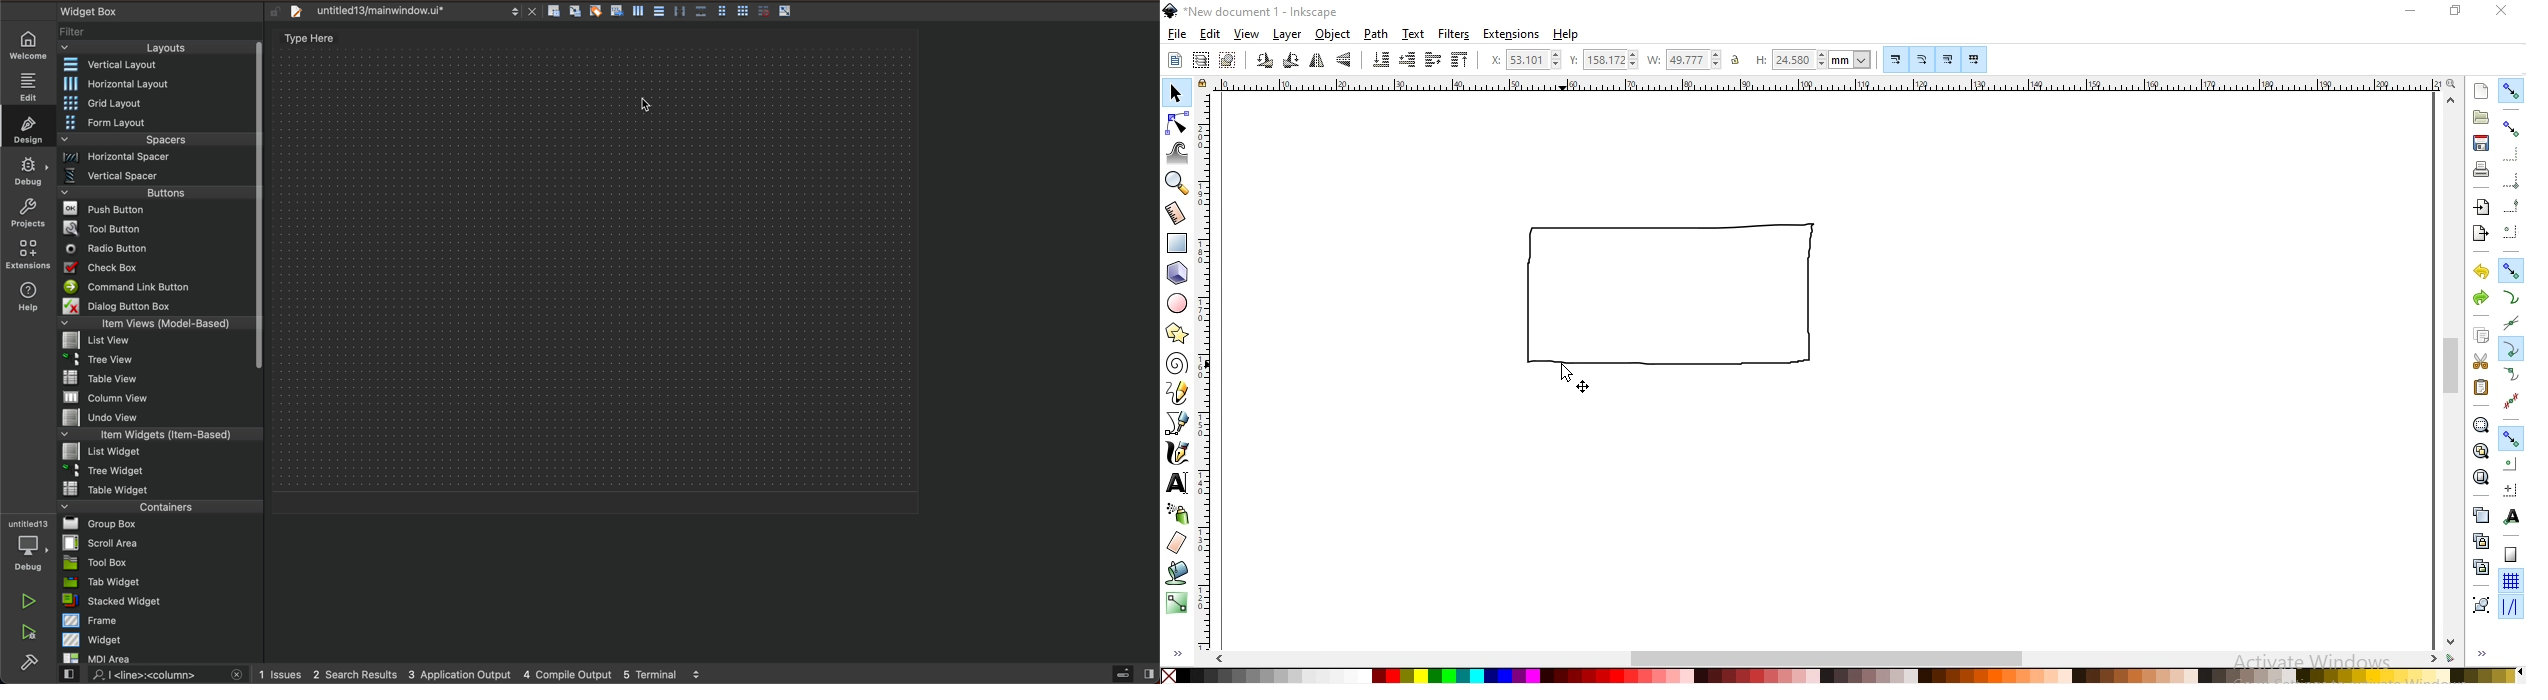  Describe the element at coordinates (1828, 660) in the screenshot. I see `scrollbar` at that location.